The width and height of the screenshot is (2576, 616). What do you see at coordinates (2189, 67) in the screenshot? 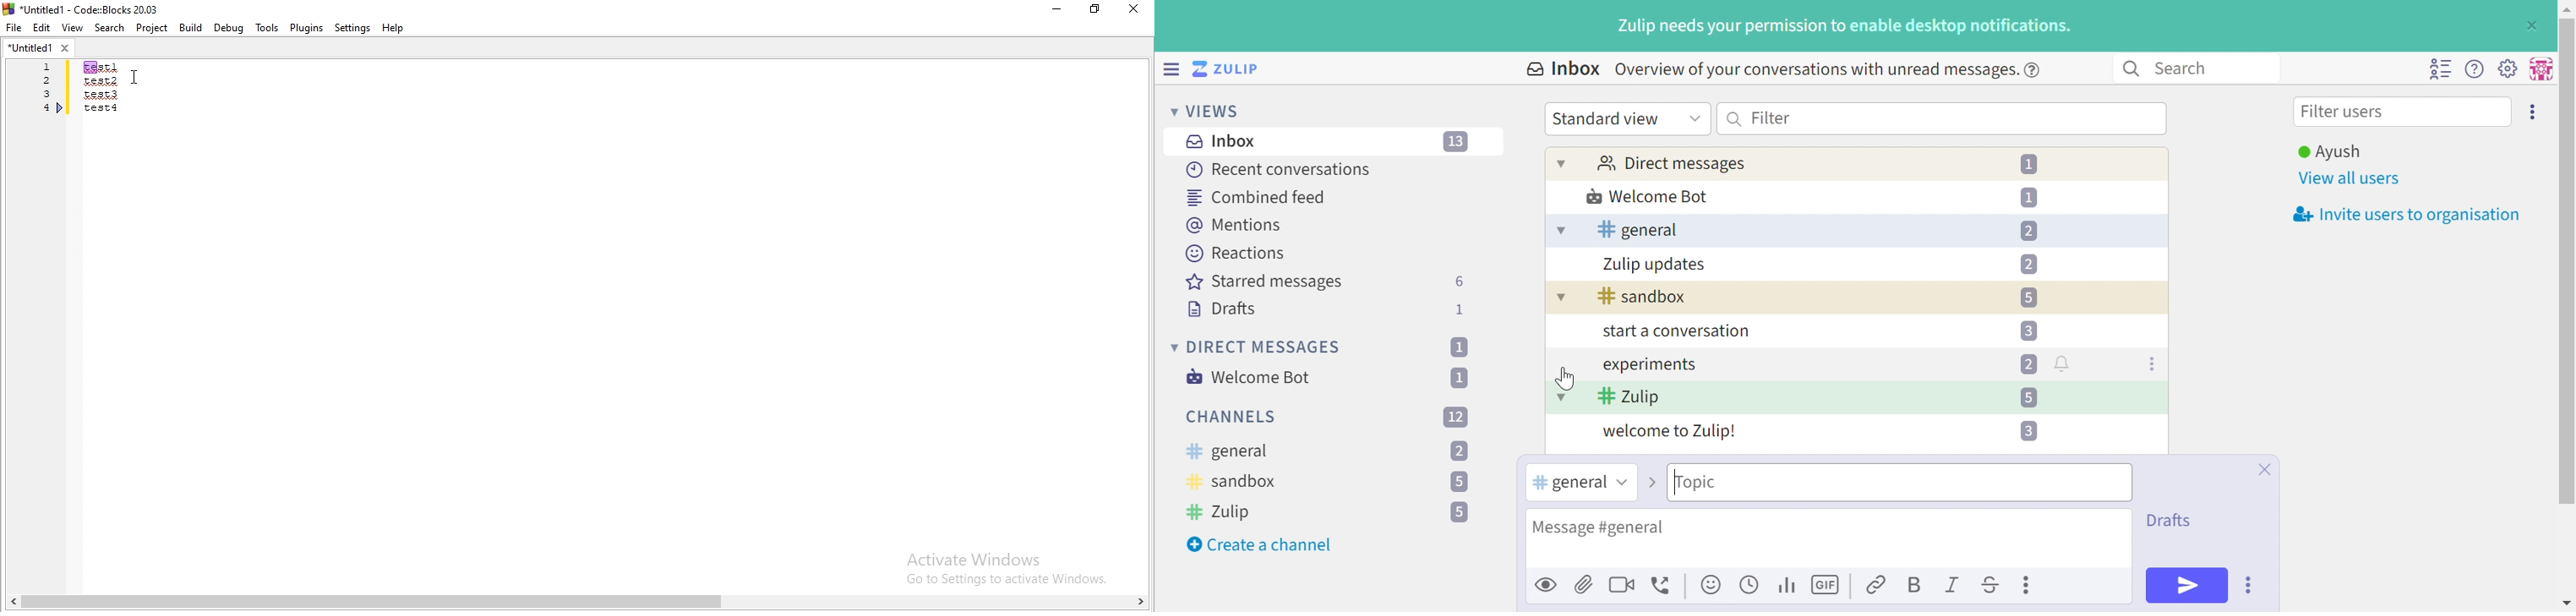
I see `Search` at bounding box center [2189, 67].